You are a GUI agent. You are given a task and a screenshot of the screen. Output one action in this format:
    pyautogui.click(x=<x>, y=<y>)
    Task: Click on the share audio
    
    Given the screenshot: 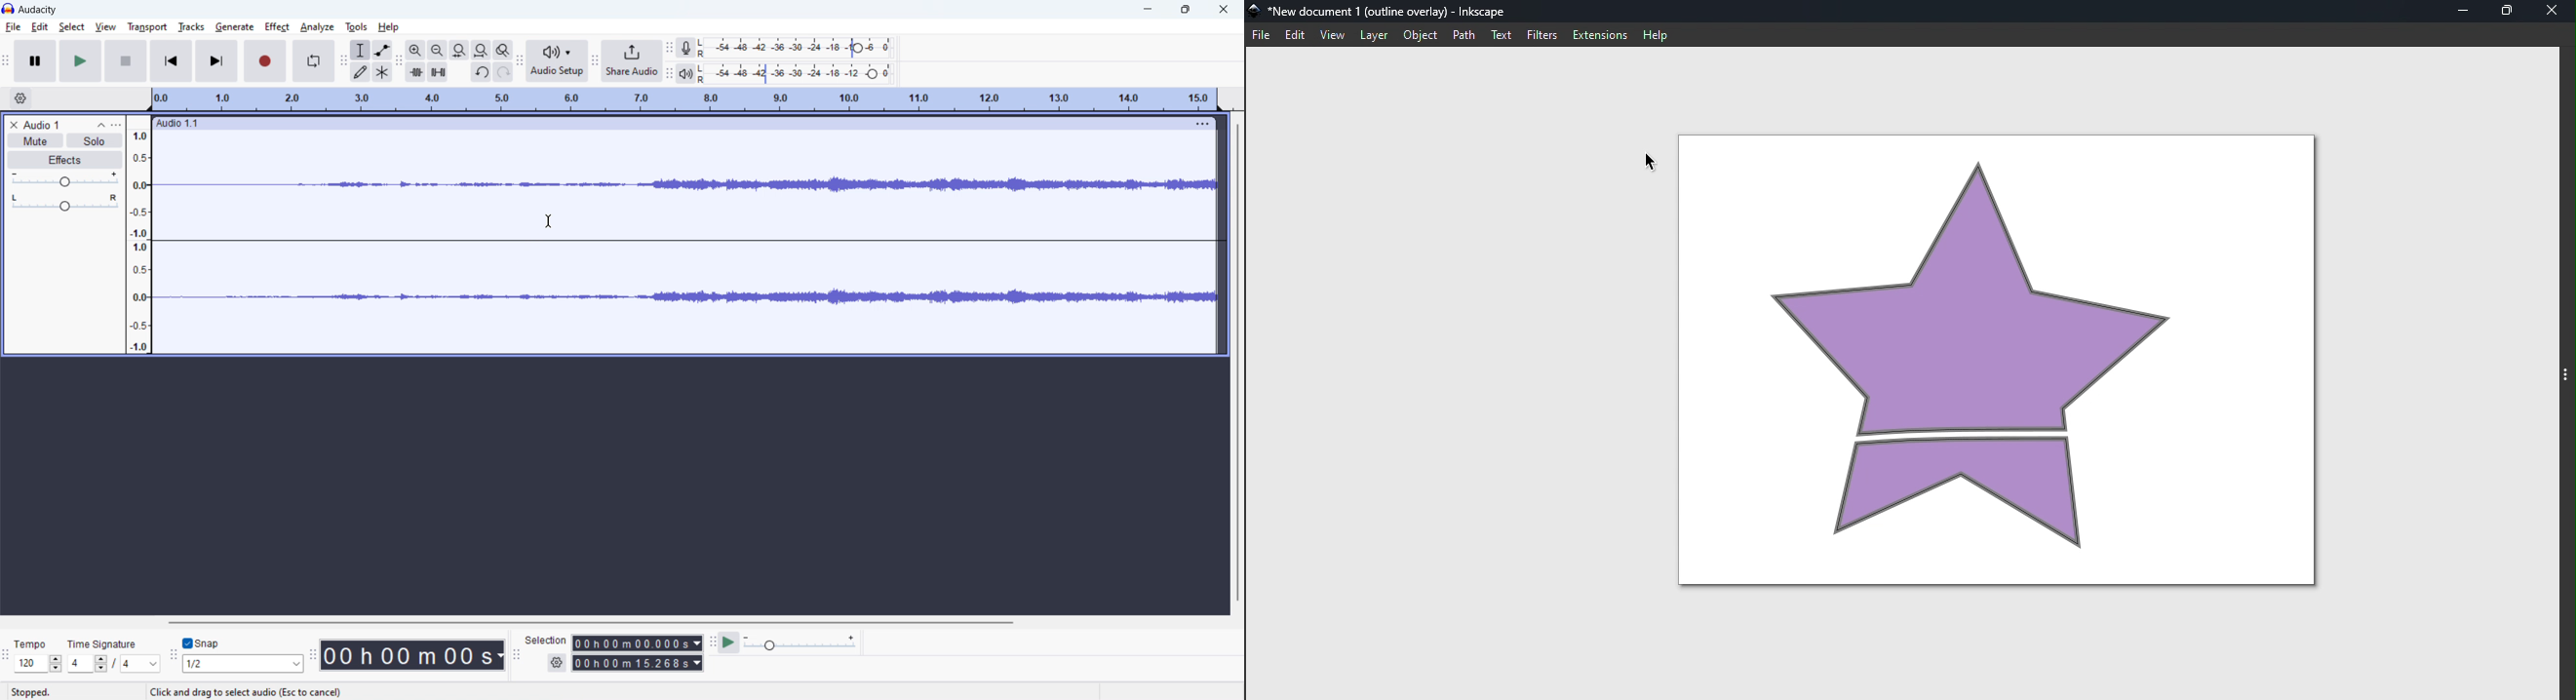 What is the action you would take?
    pyautogui.click(x=633, y=61)
    